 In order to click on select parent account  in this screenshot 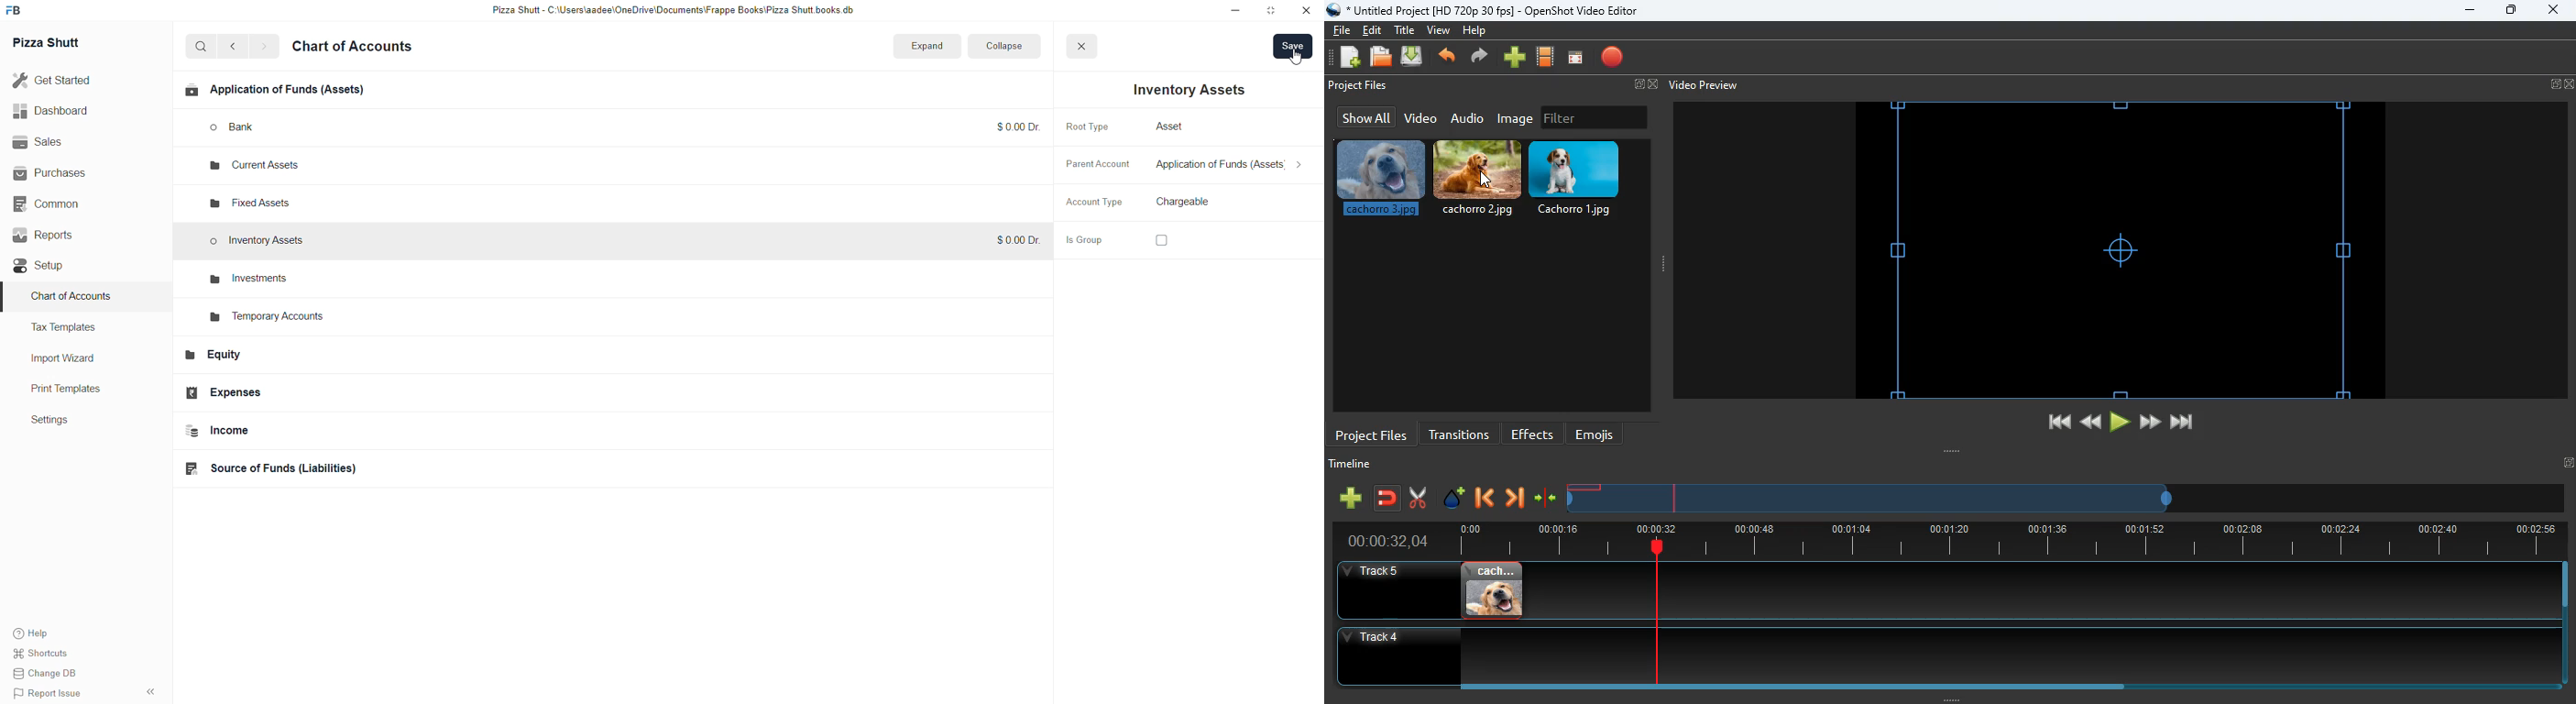, I will do `click(1225, 167)`.